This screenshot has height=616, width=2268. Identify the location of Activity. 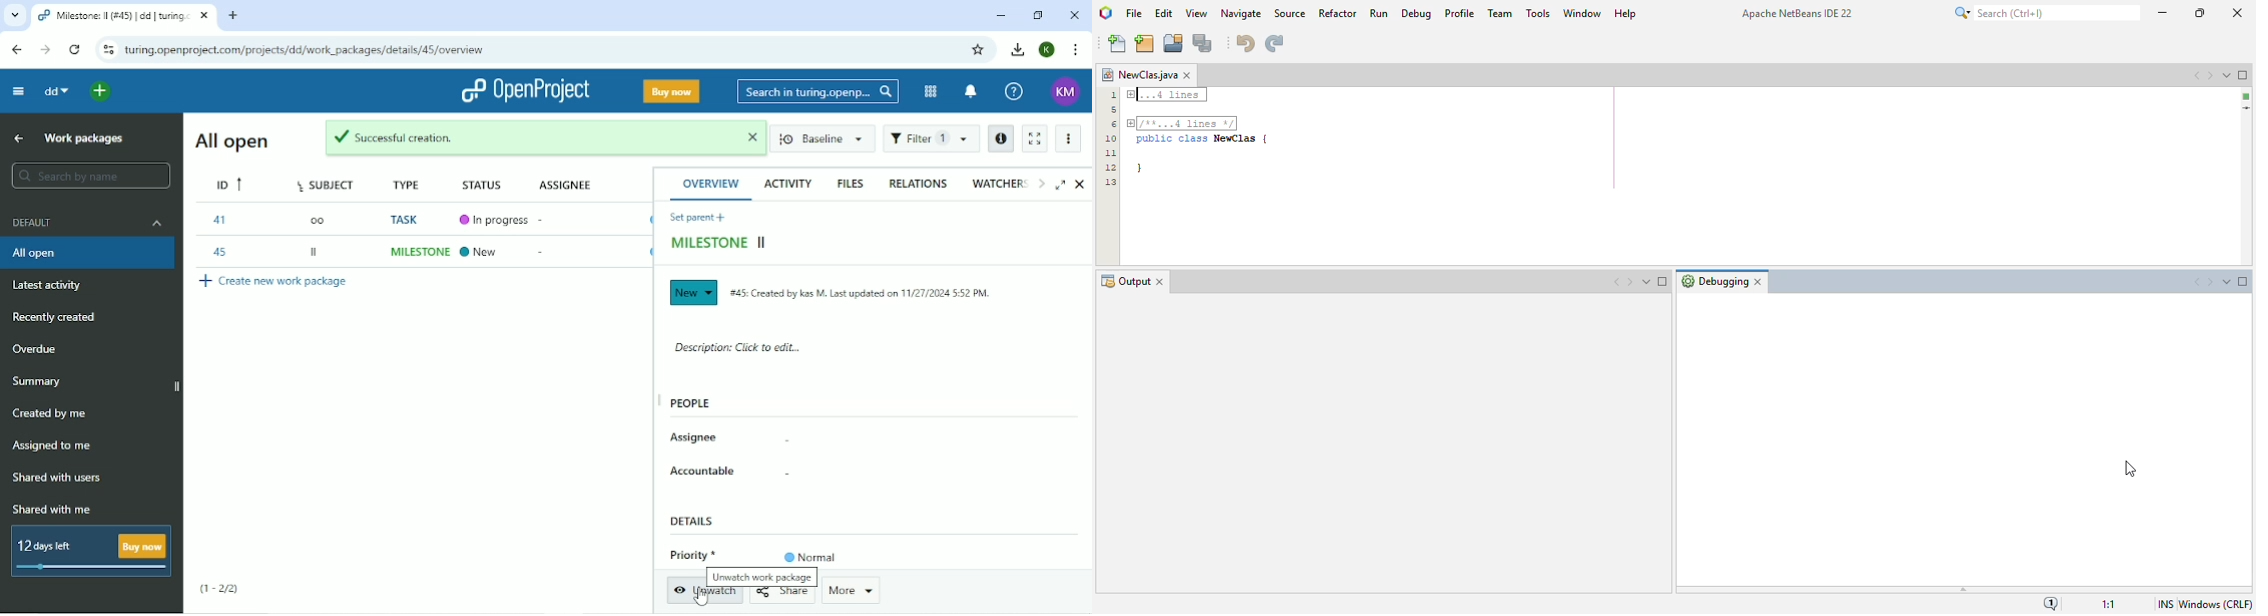
(787, 183).